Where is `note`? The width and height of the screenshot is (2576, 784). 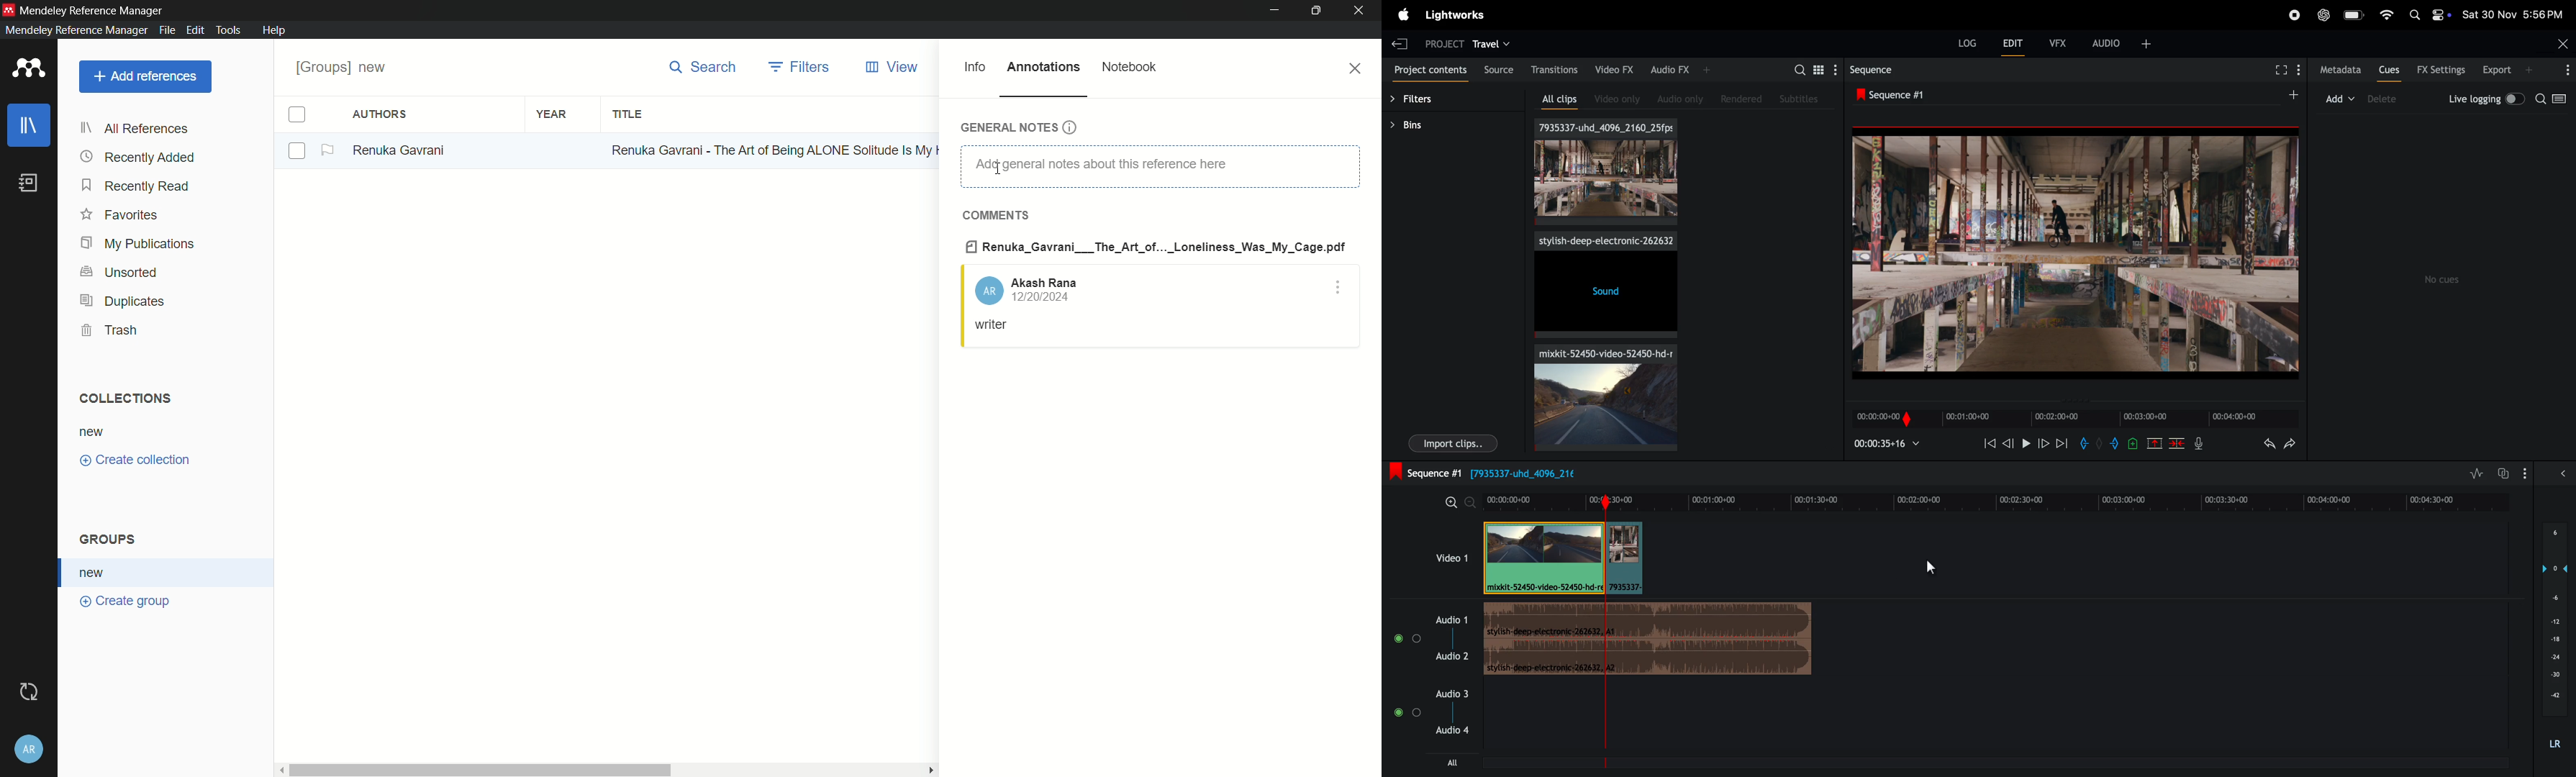
note is located at coordinates (993, 324).